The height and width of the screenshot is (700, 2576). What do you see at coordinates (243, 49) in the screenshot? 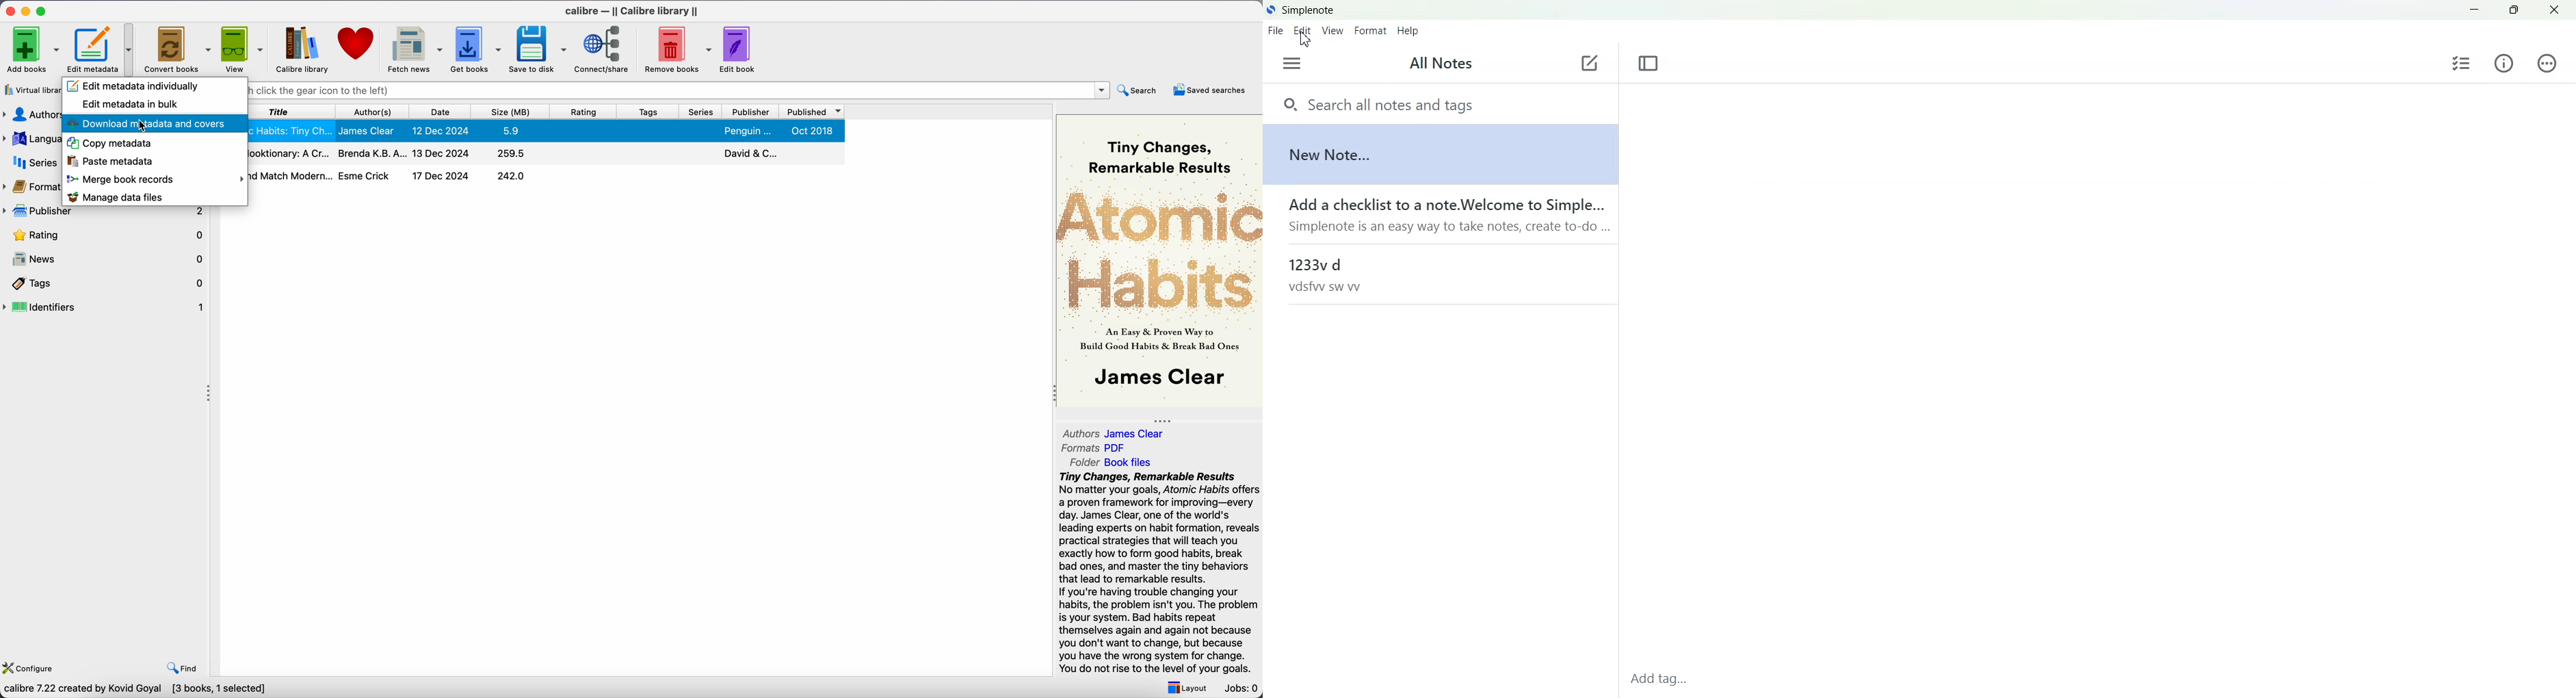
I see `view` at bounding box center [243, 49].